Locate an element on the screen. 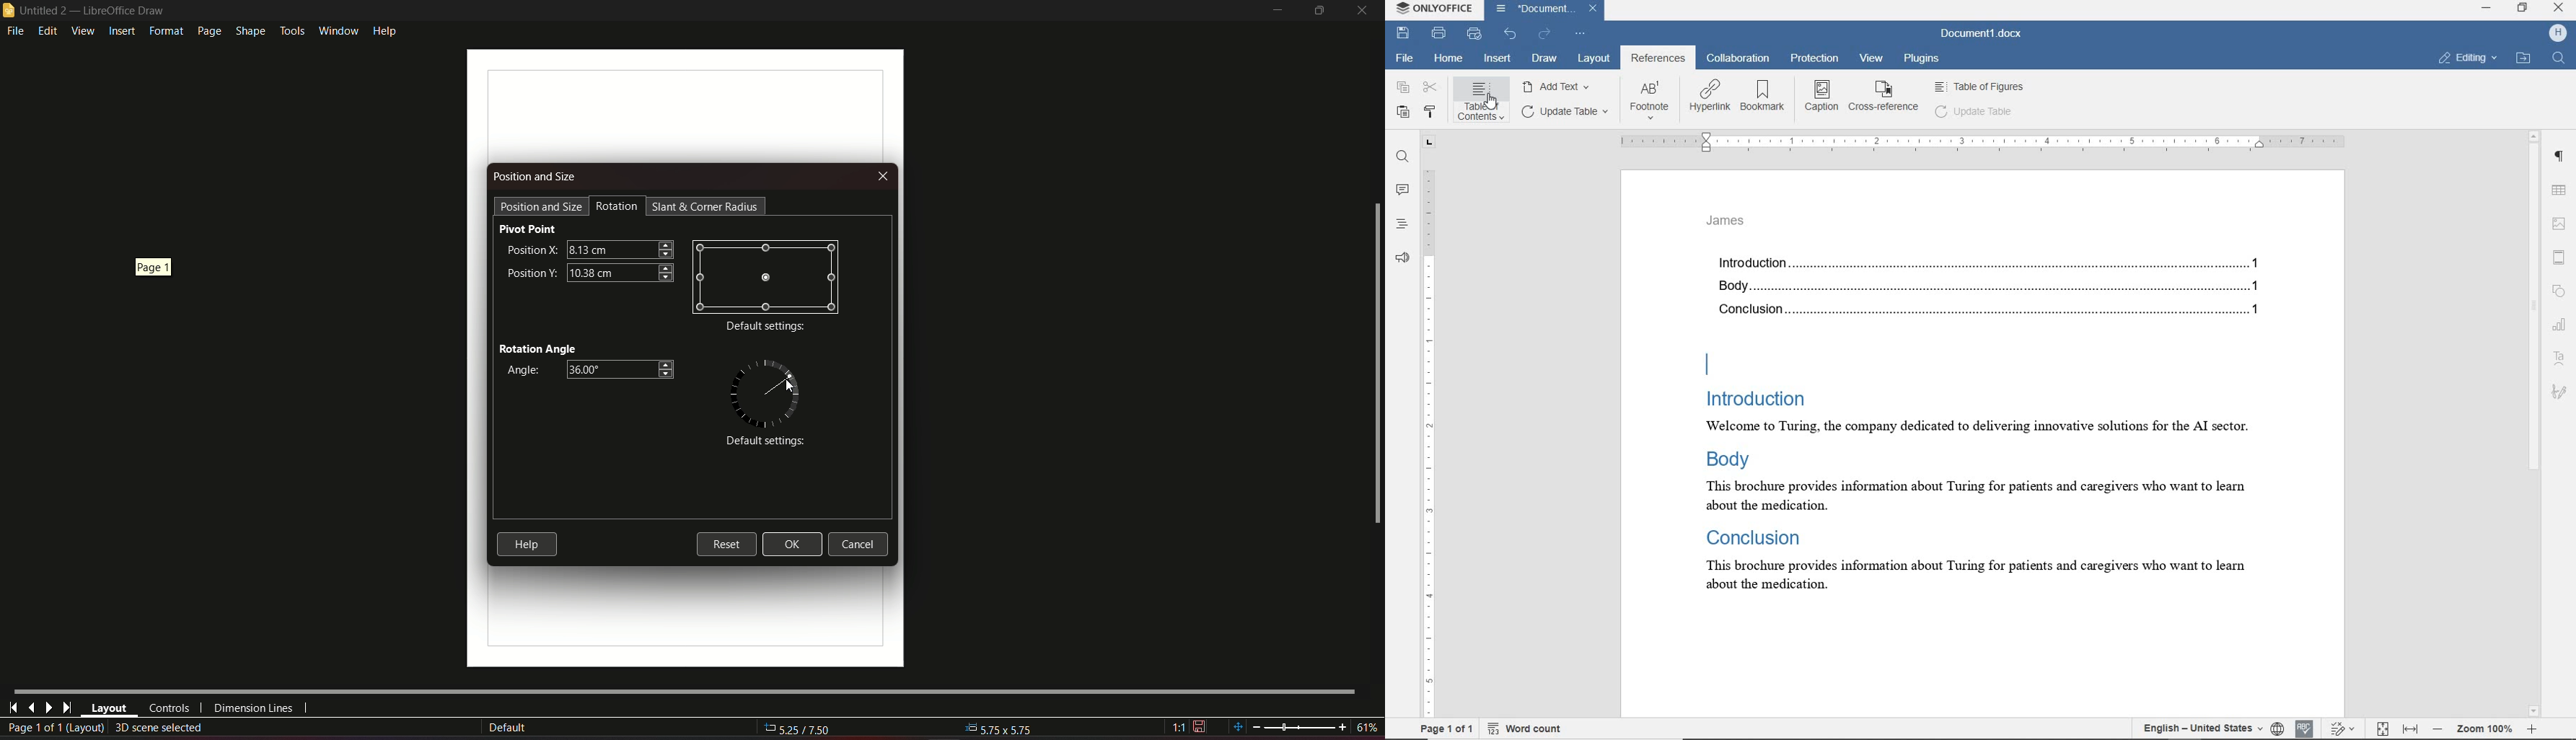 This screenshot has height=756, width=2576. shape is located at coordinates (250, 29).